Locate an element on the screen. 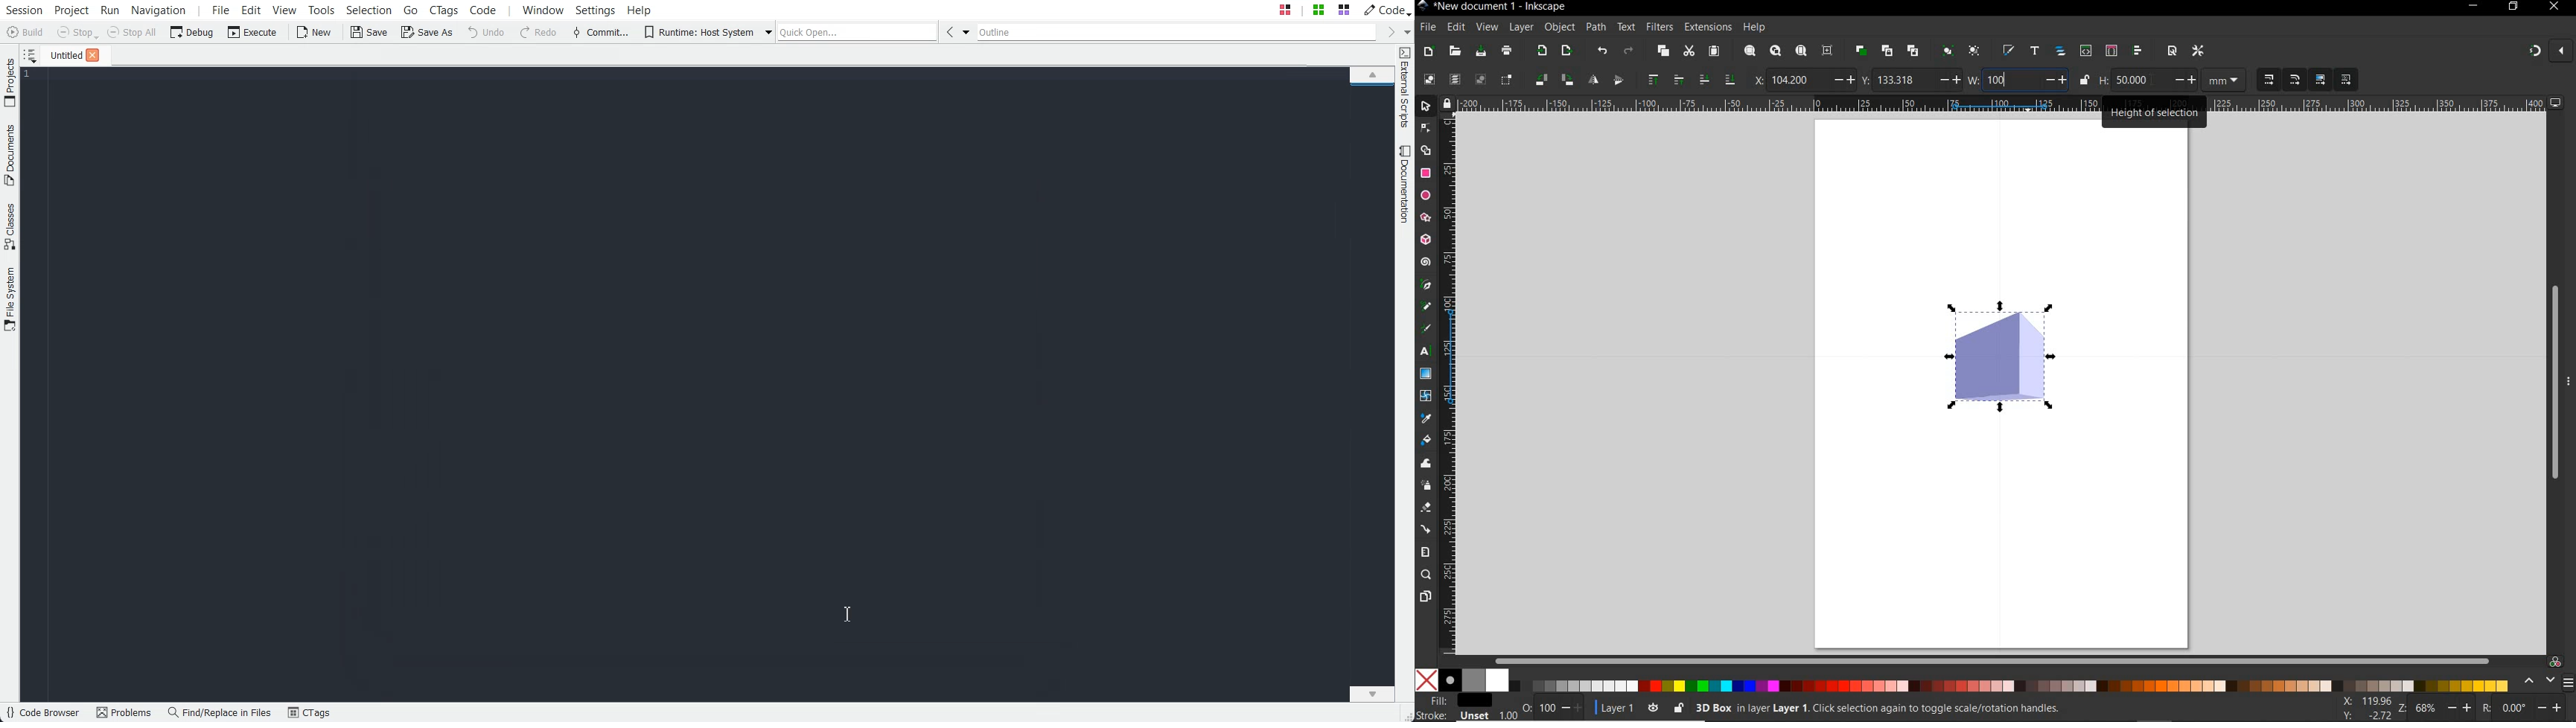  no objects selected is located at coordinates (1951, 706).